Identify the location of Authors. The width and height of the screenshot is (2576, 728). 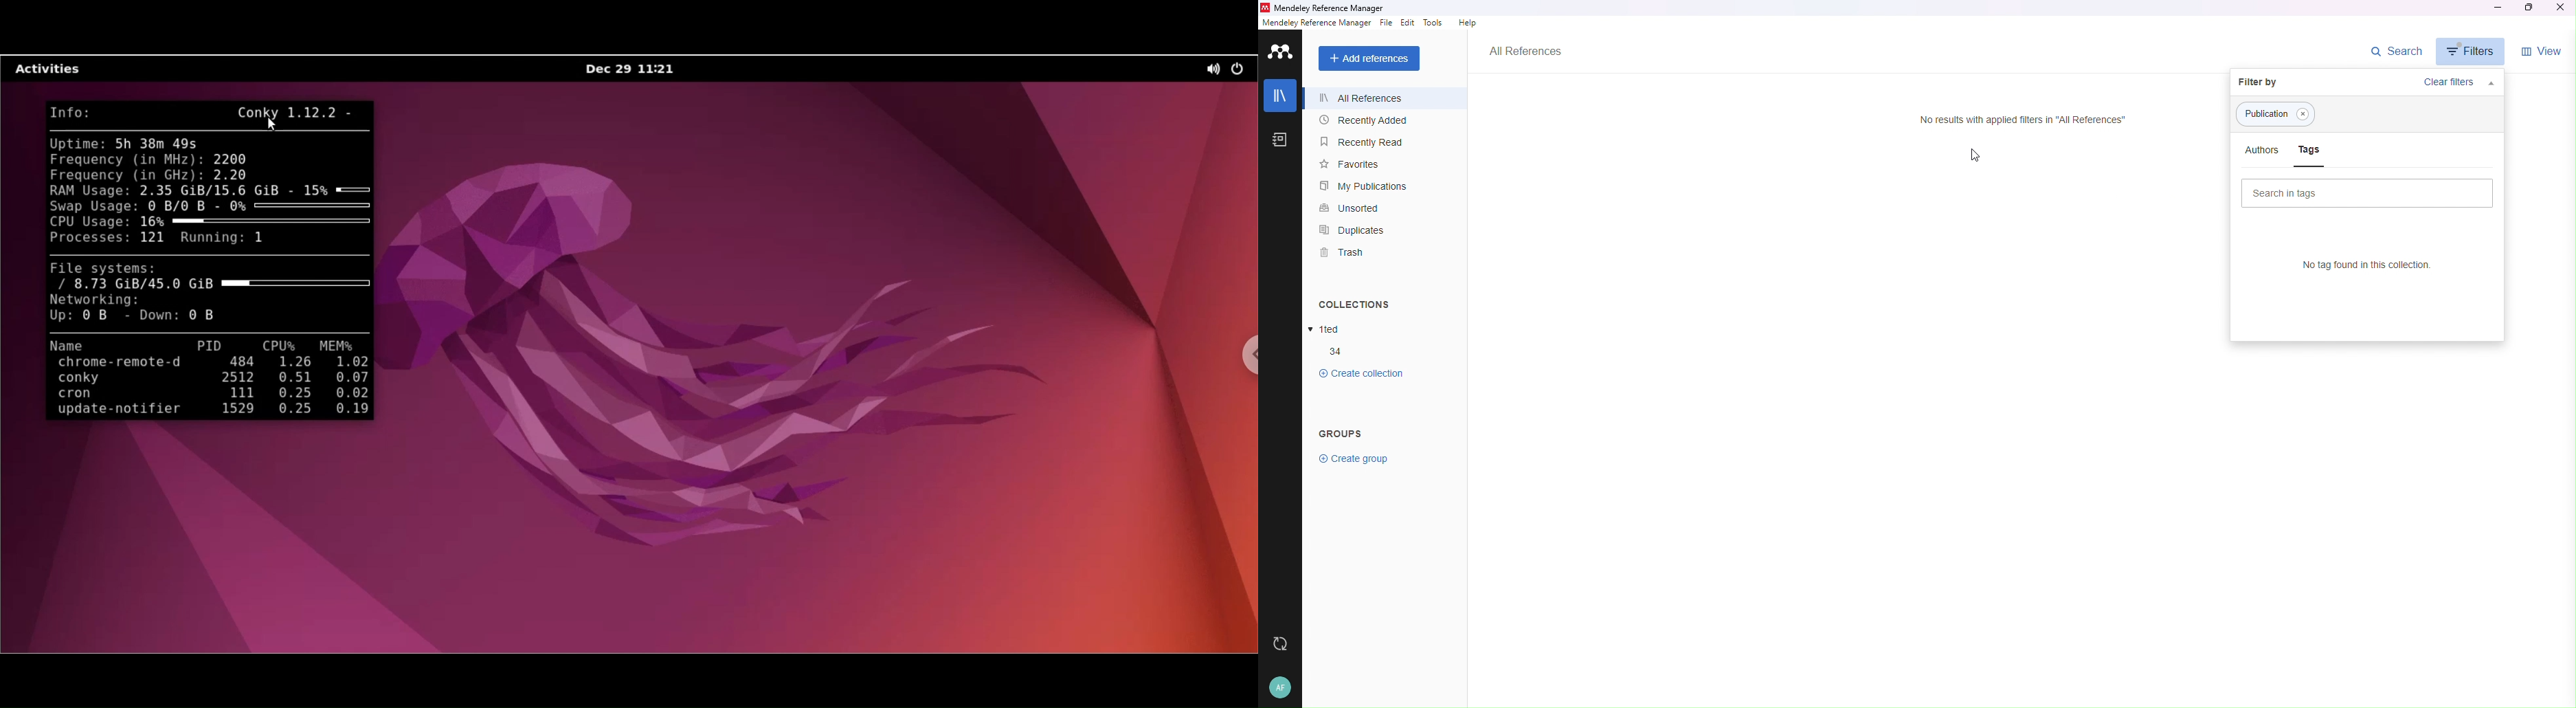
(2261, 151).